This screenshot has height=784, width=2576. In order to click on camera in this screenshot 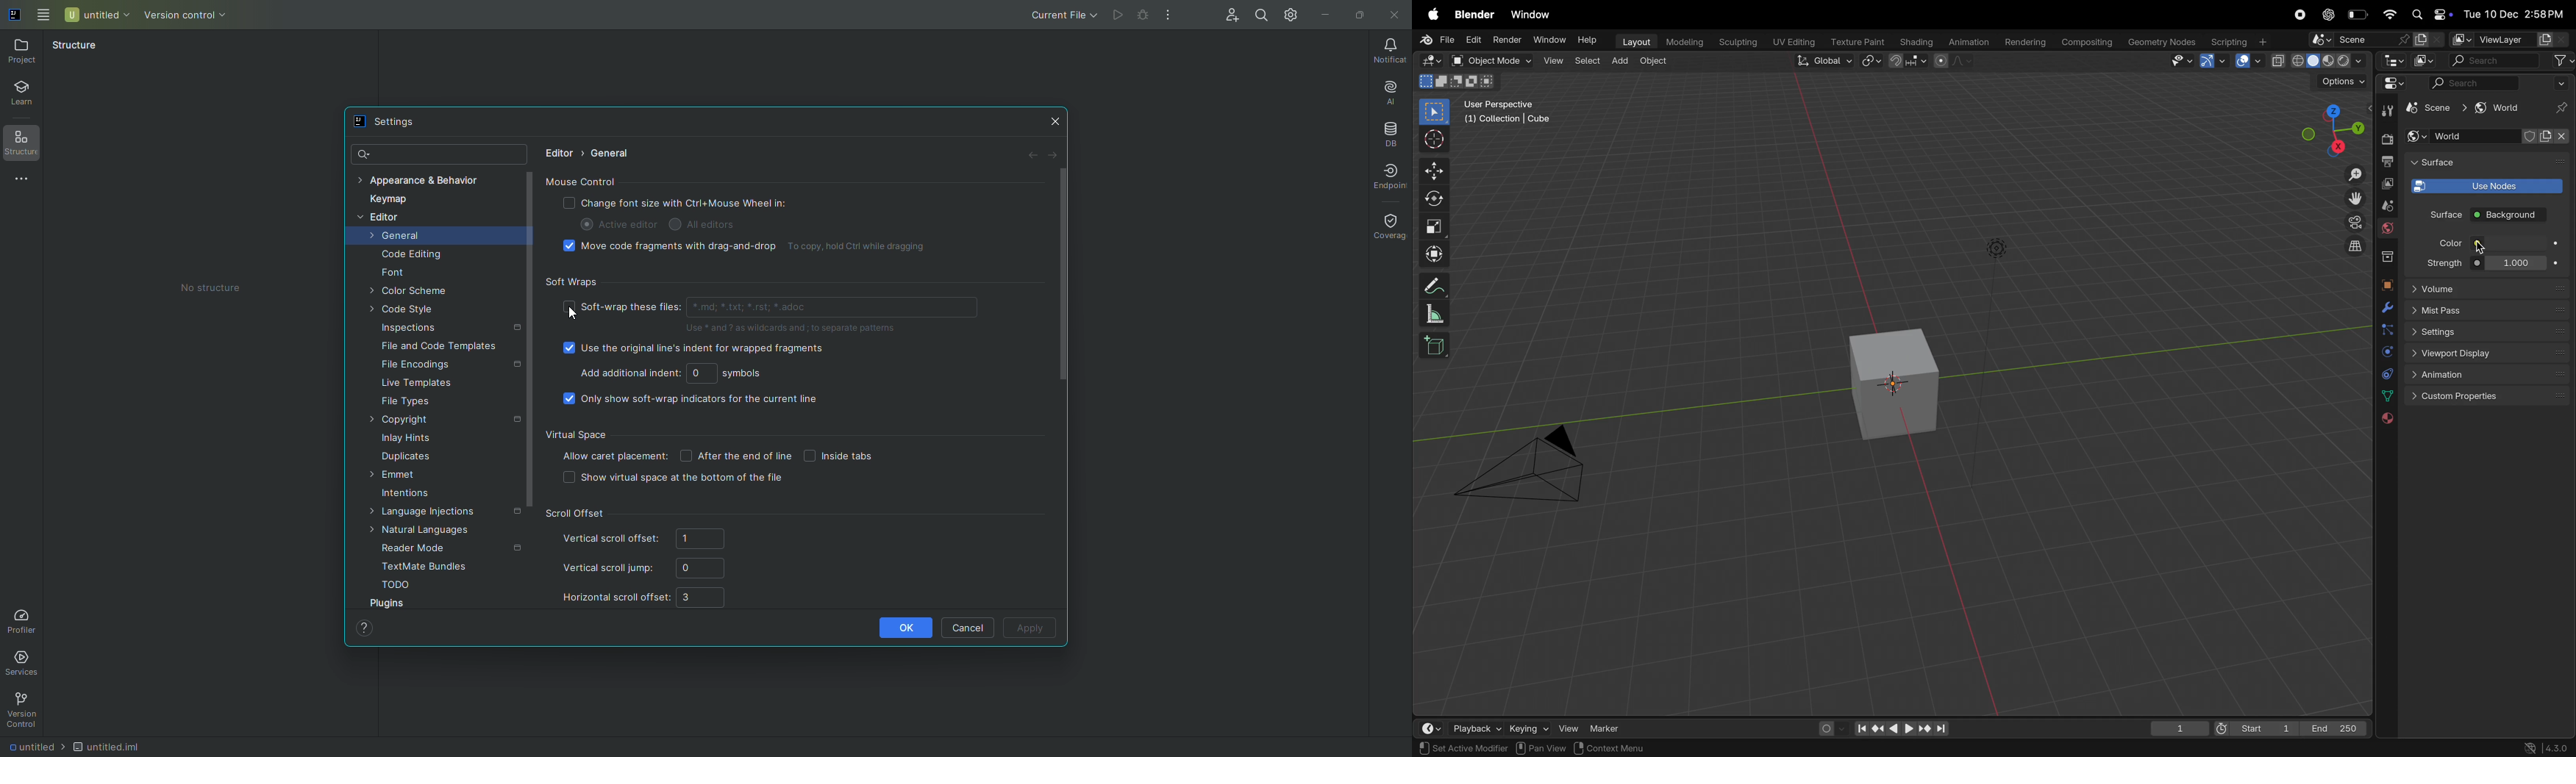, I will do `click(1528, 468)`.